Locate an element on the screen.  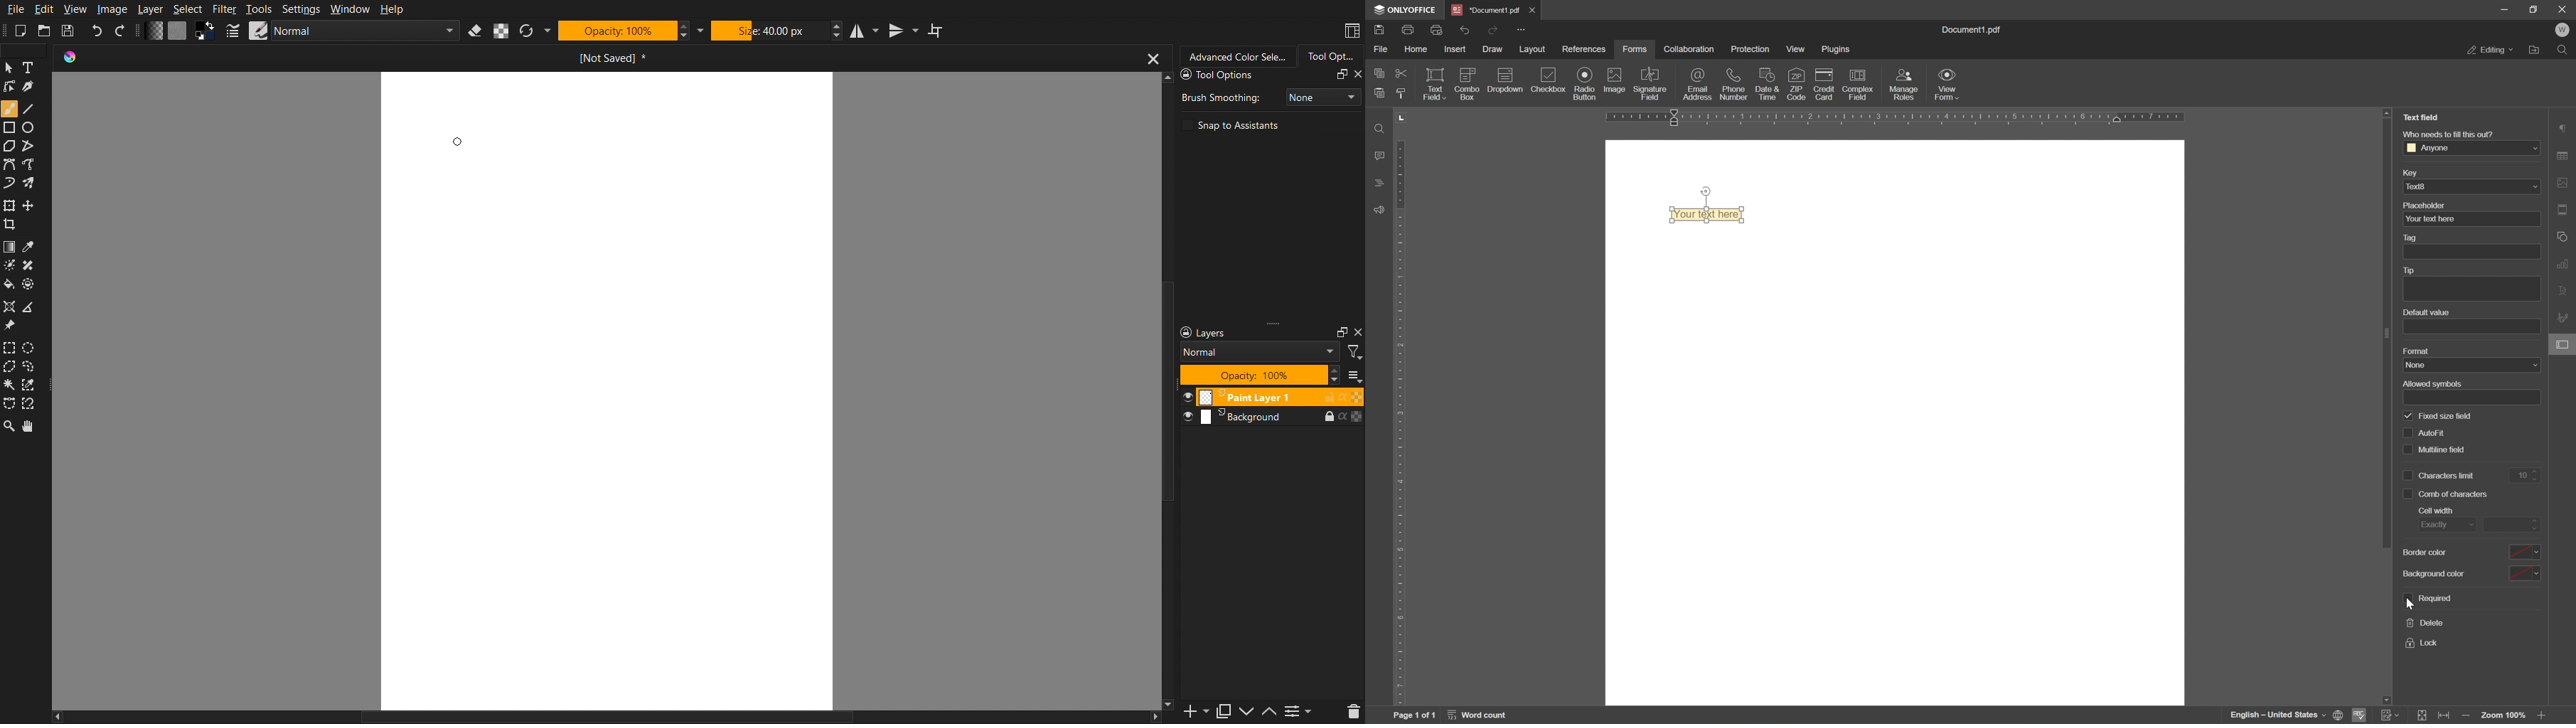
signature field is located at coordinates (1652, 83).